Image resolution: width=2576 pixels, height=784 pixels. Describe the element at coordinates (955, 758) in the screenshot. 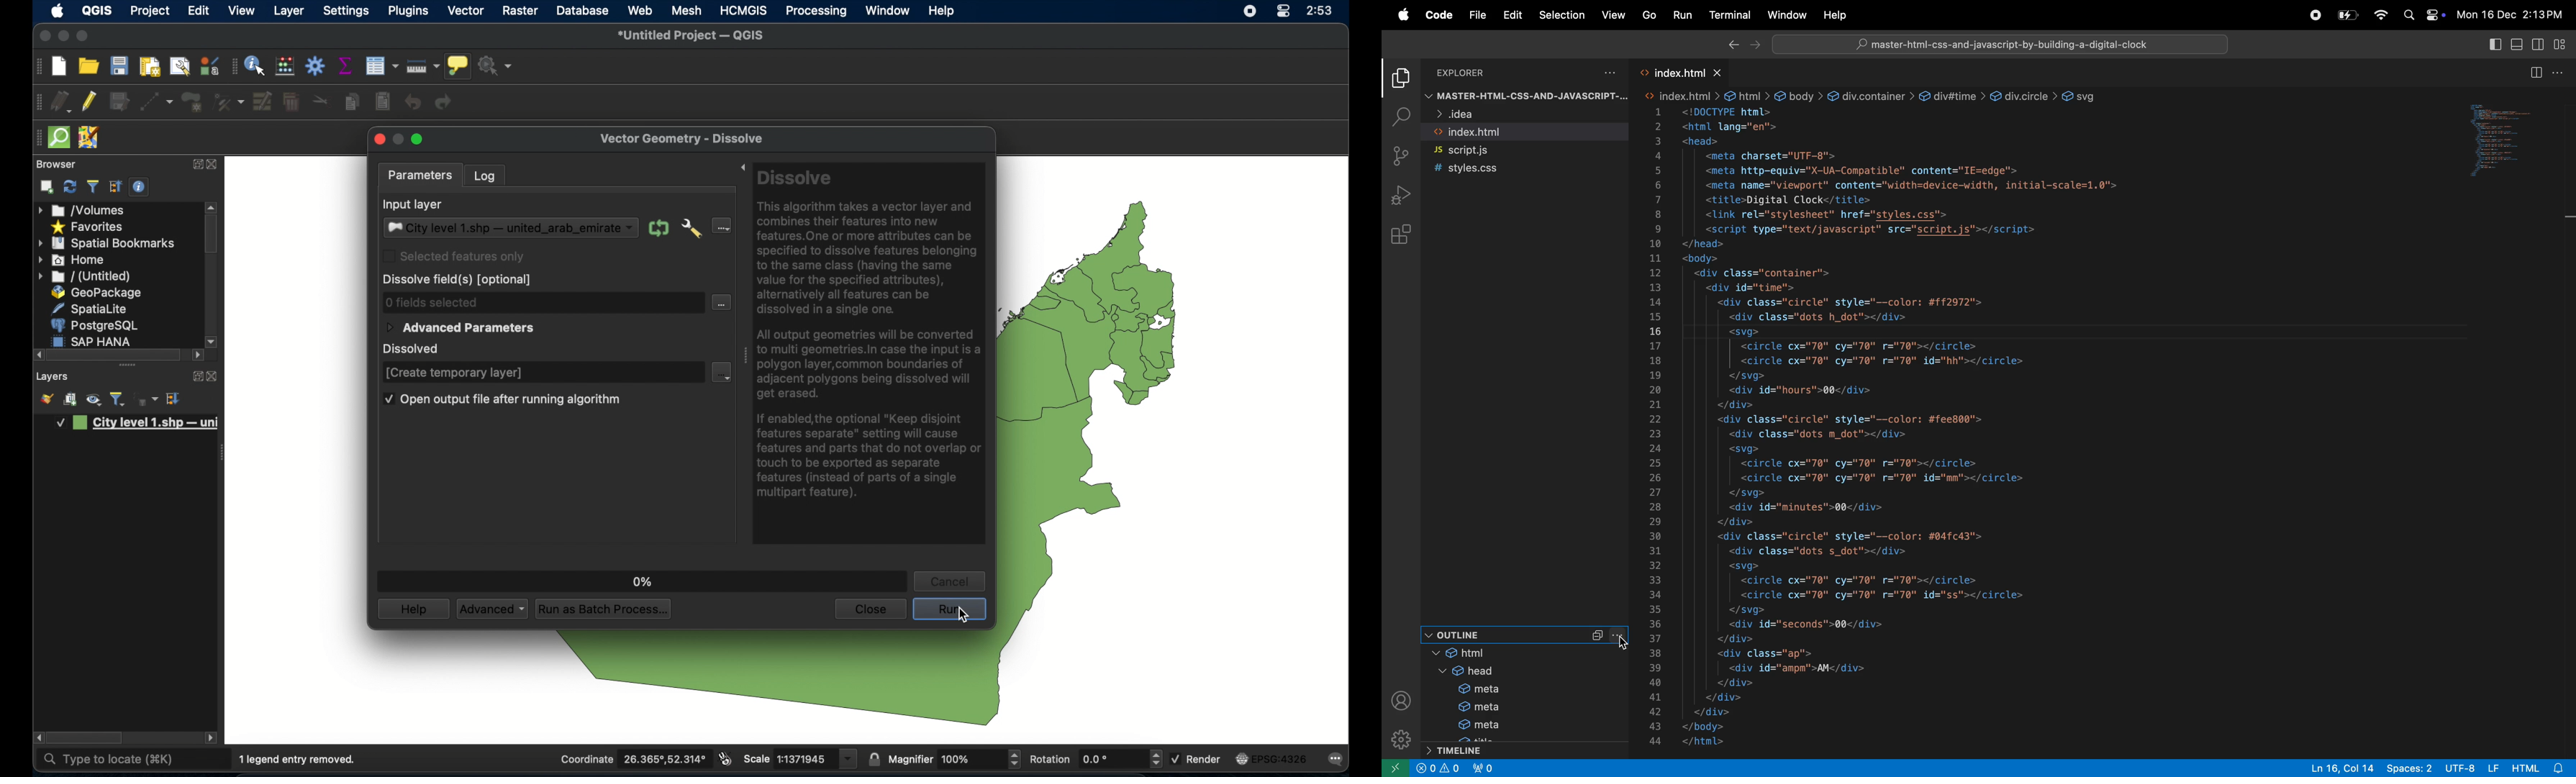

I see `magnifier` at that location.